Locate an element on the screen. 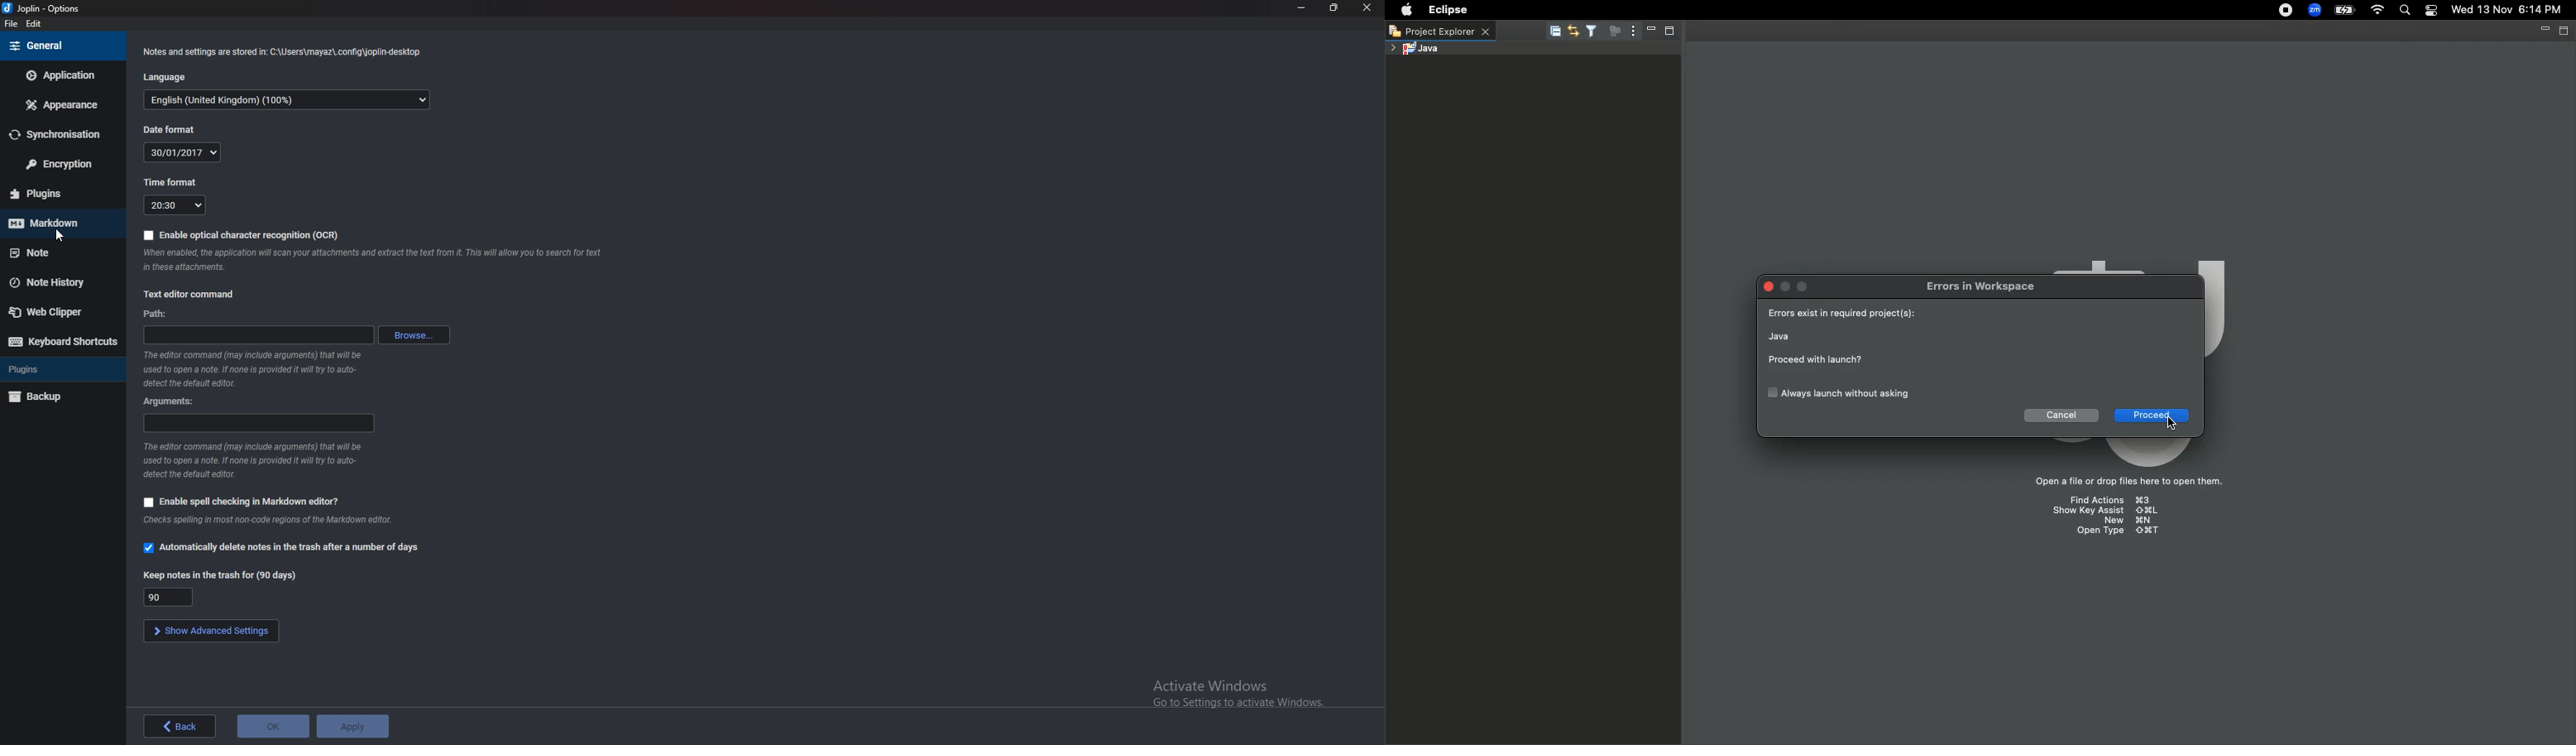  markdown is located at coordinates (58, 223).